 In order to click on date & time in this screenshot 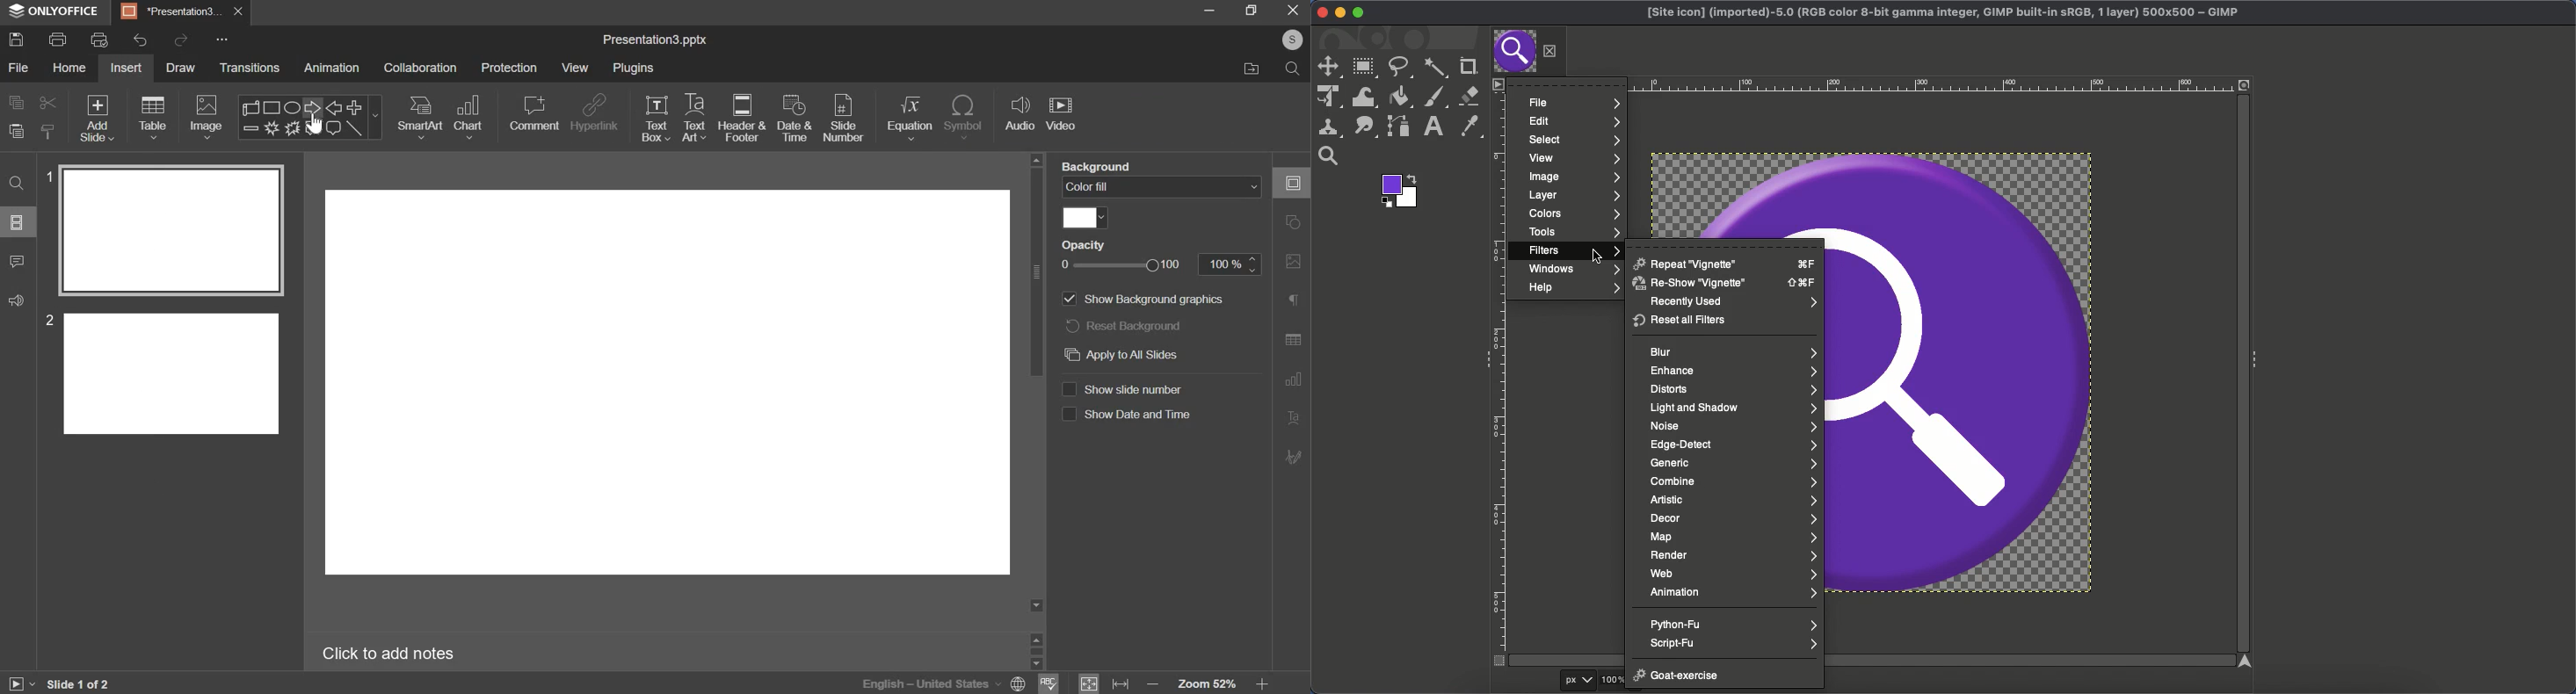, I will do `click(794, 117)`.